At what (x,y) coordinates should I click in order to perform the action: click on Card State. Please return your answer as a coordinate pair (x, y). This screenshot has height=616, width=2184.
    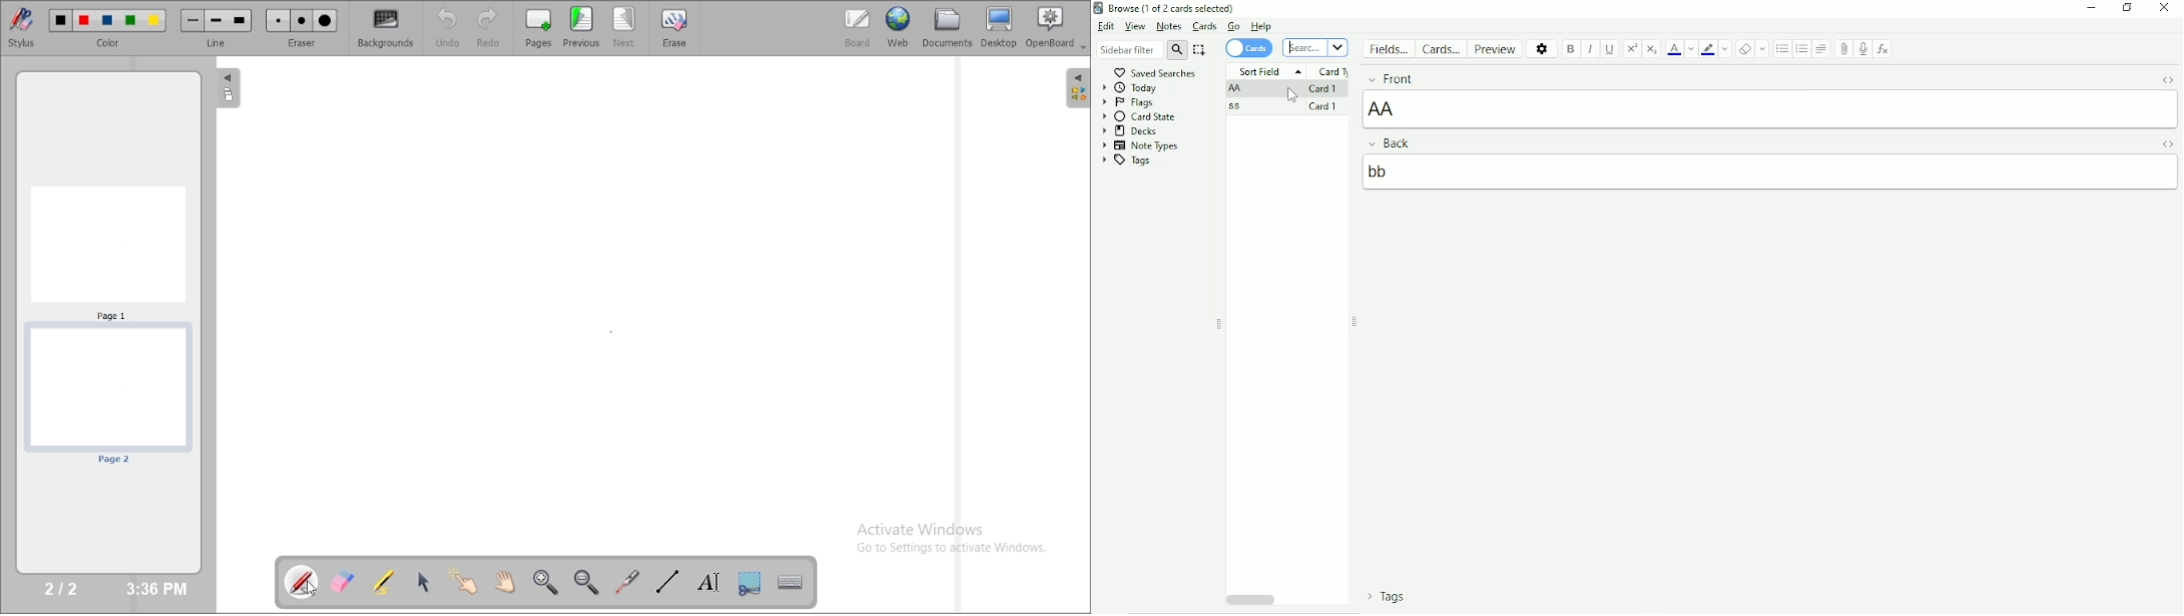
    Looking at the image, I should click on (1140, 117).